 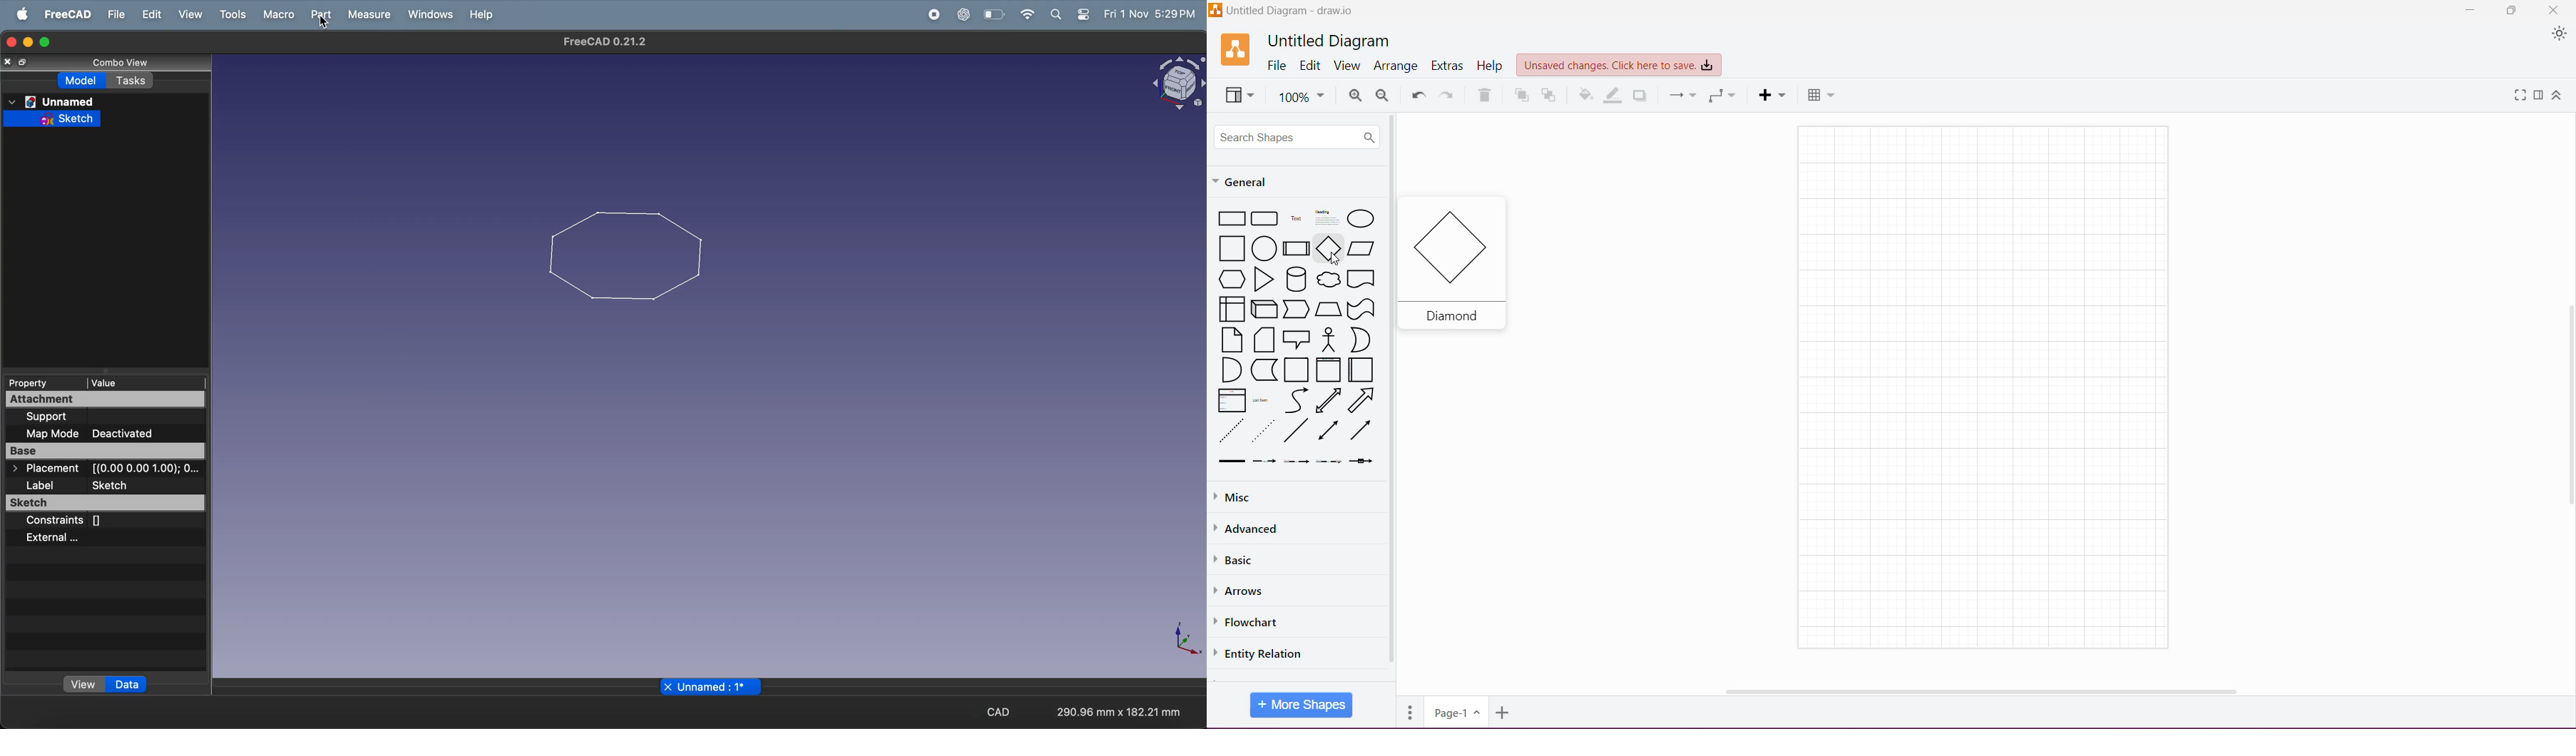 I want to click on Minimize, so click(x=2469, y=11).